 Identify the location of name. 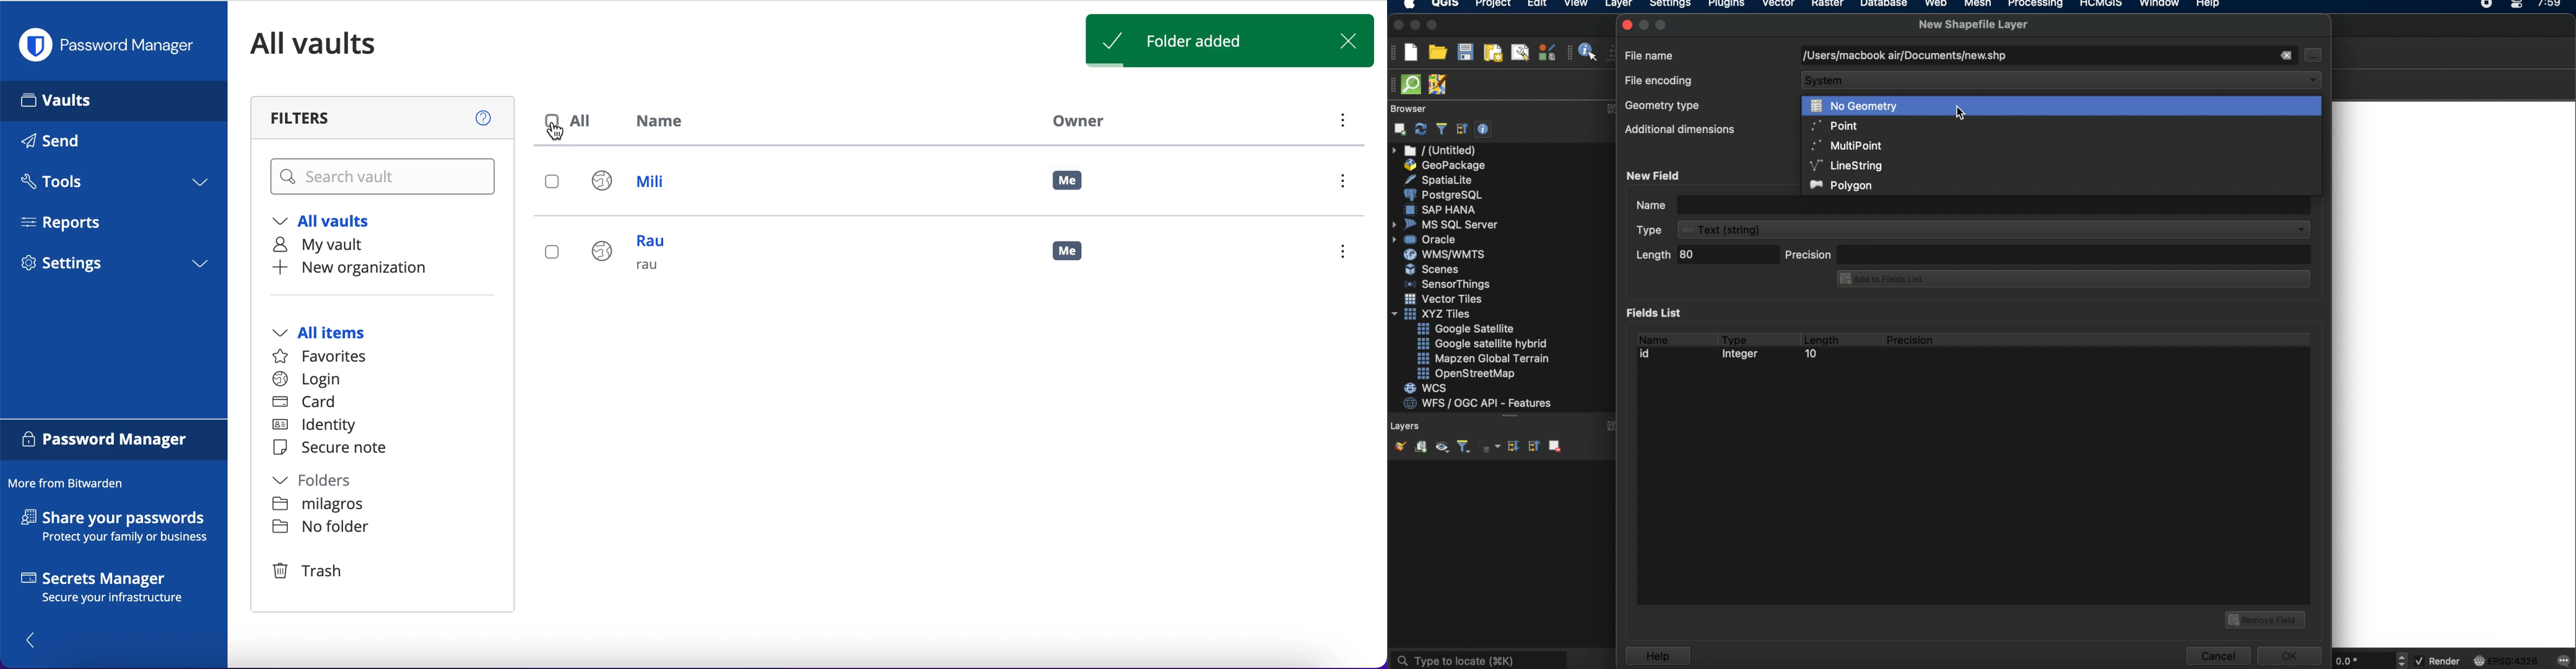
(666, 123).